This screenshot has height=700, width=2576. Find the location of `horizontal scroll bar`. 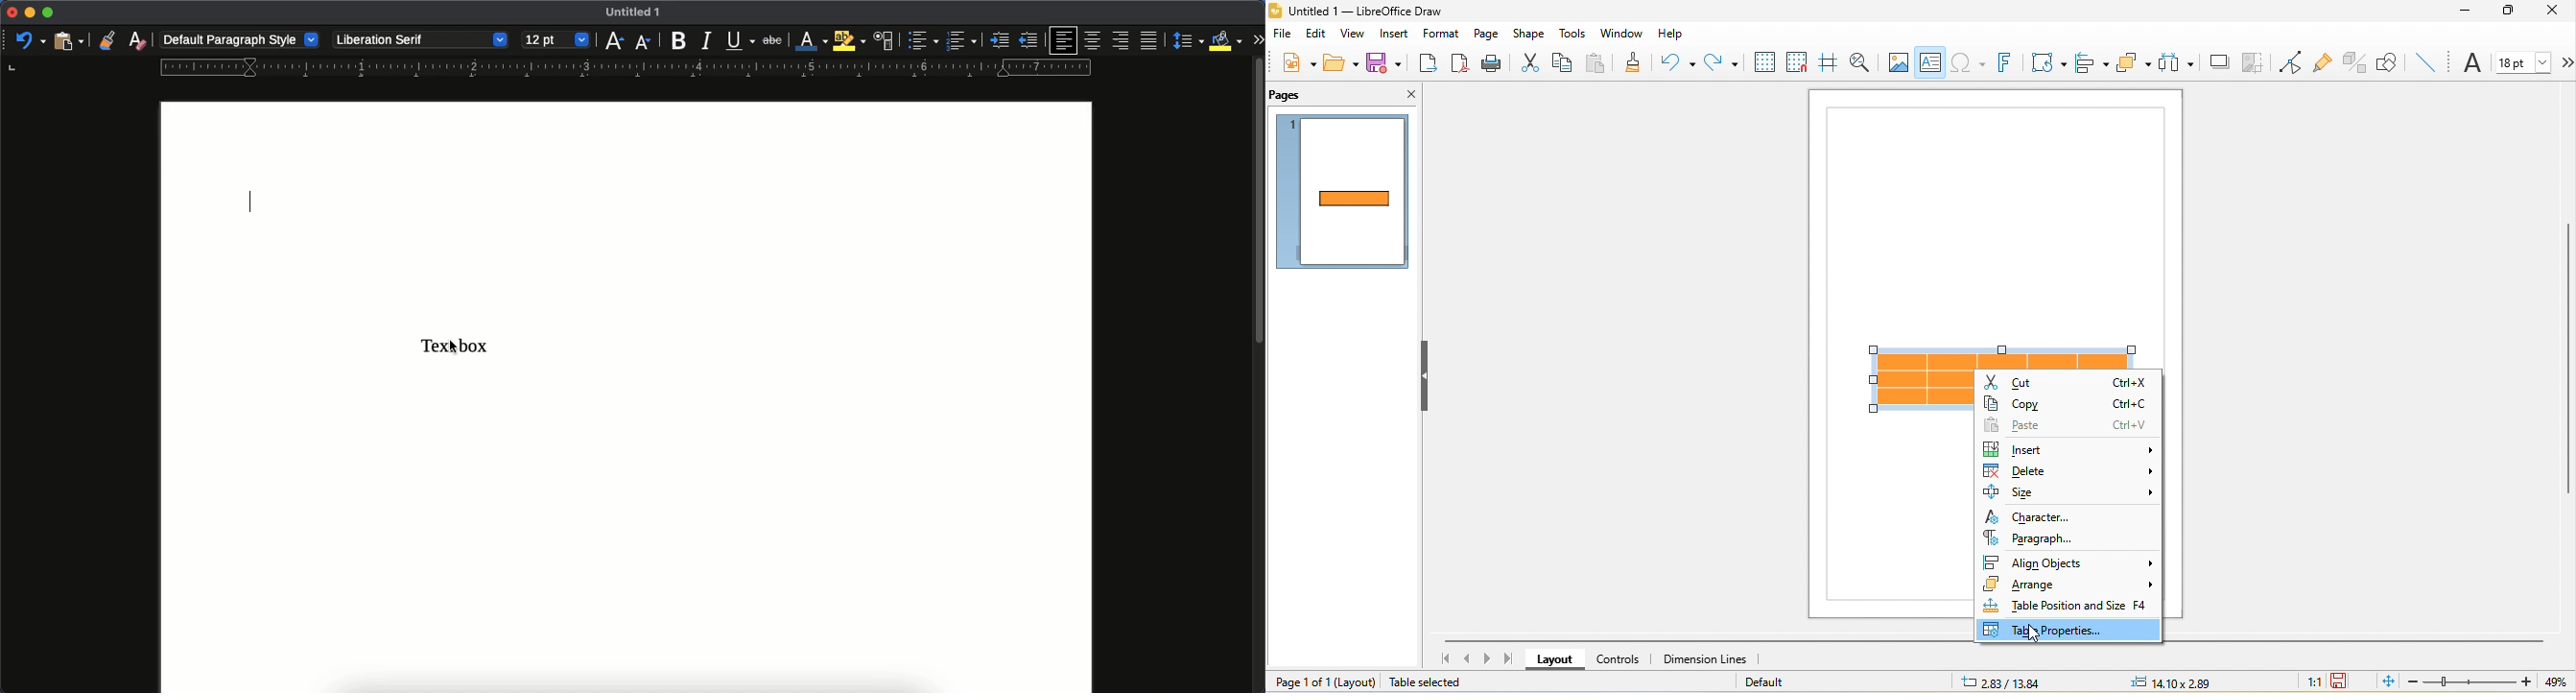

horizontal scroll bar is located at coordinates (1703, 638).